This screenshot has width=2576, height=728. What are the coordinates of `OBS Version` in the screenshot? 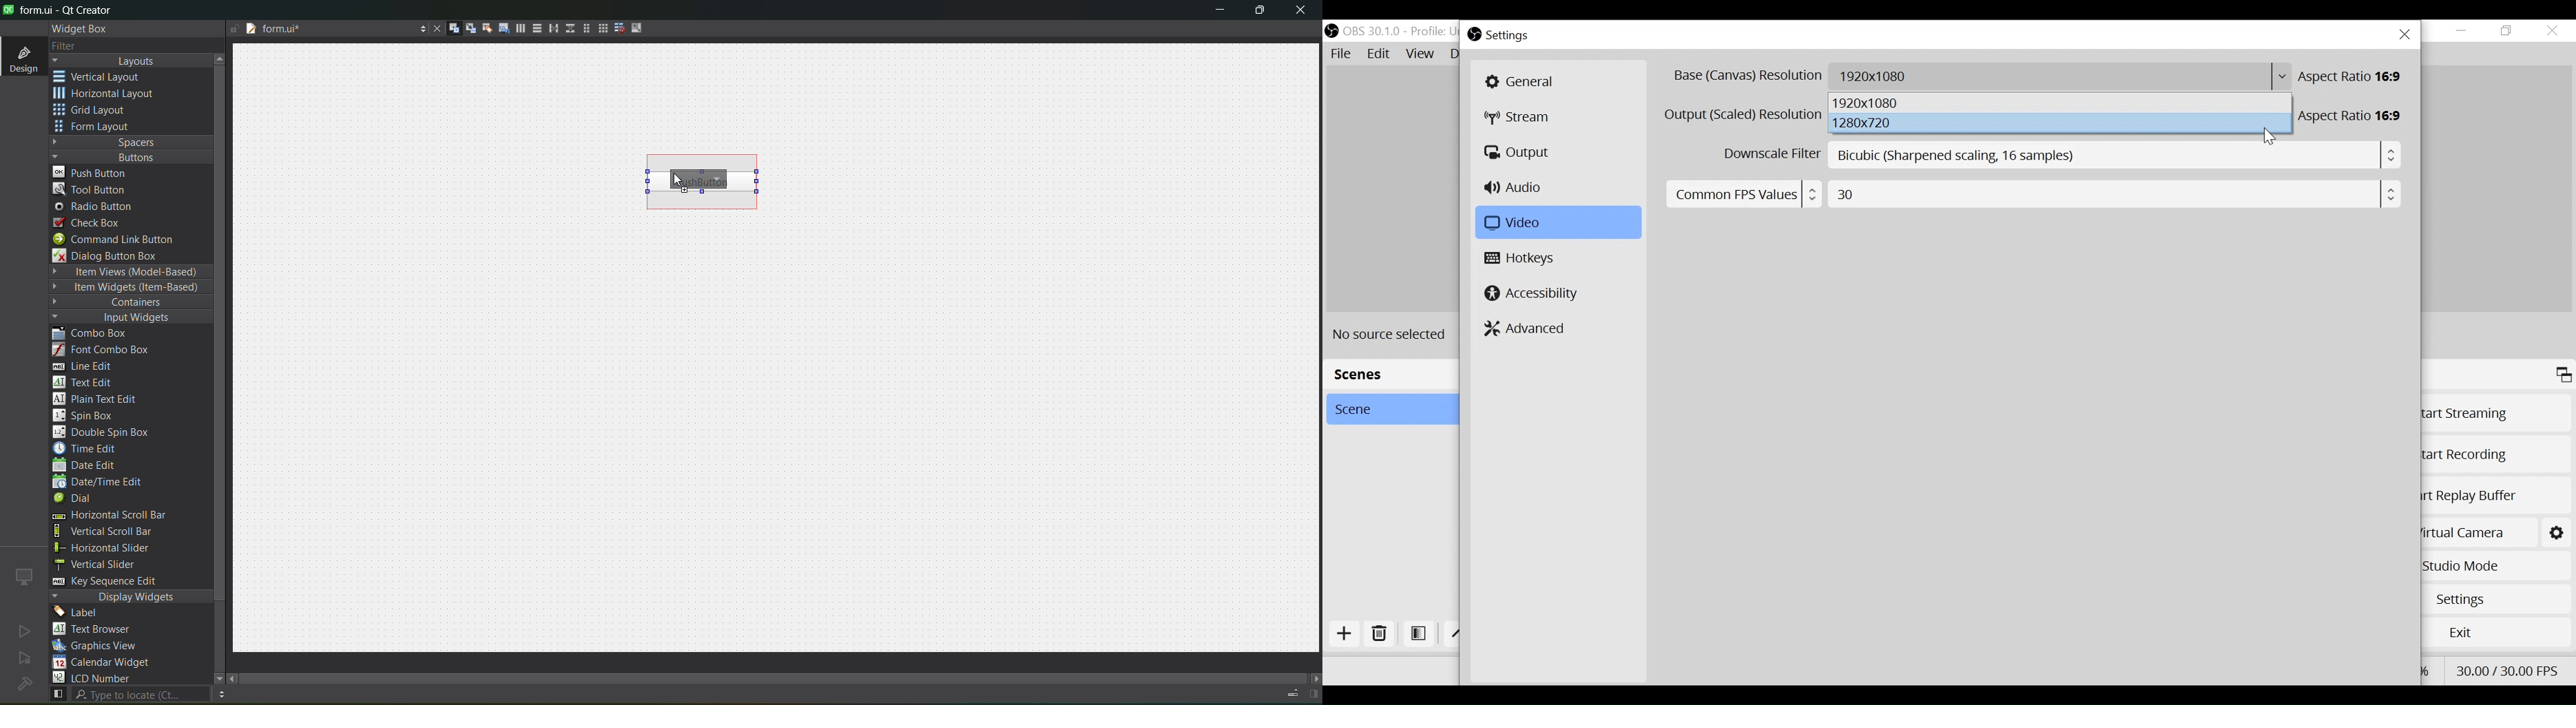 It's located at (1371, 31).